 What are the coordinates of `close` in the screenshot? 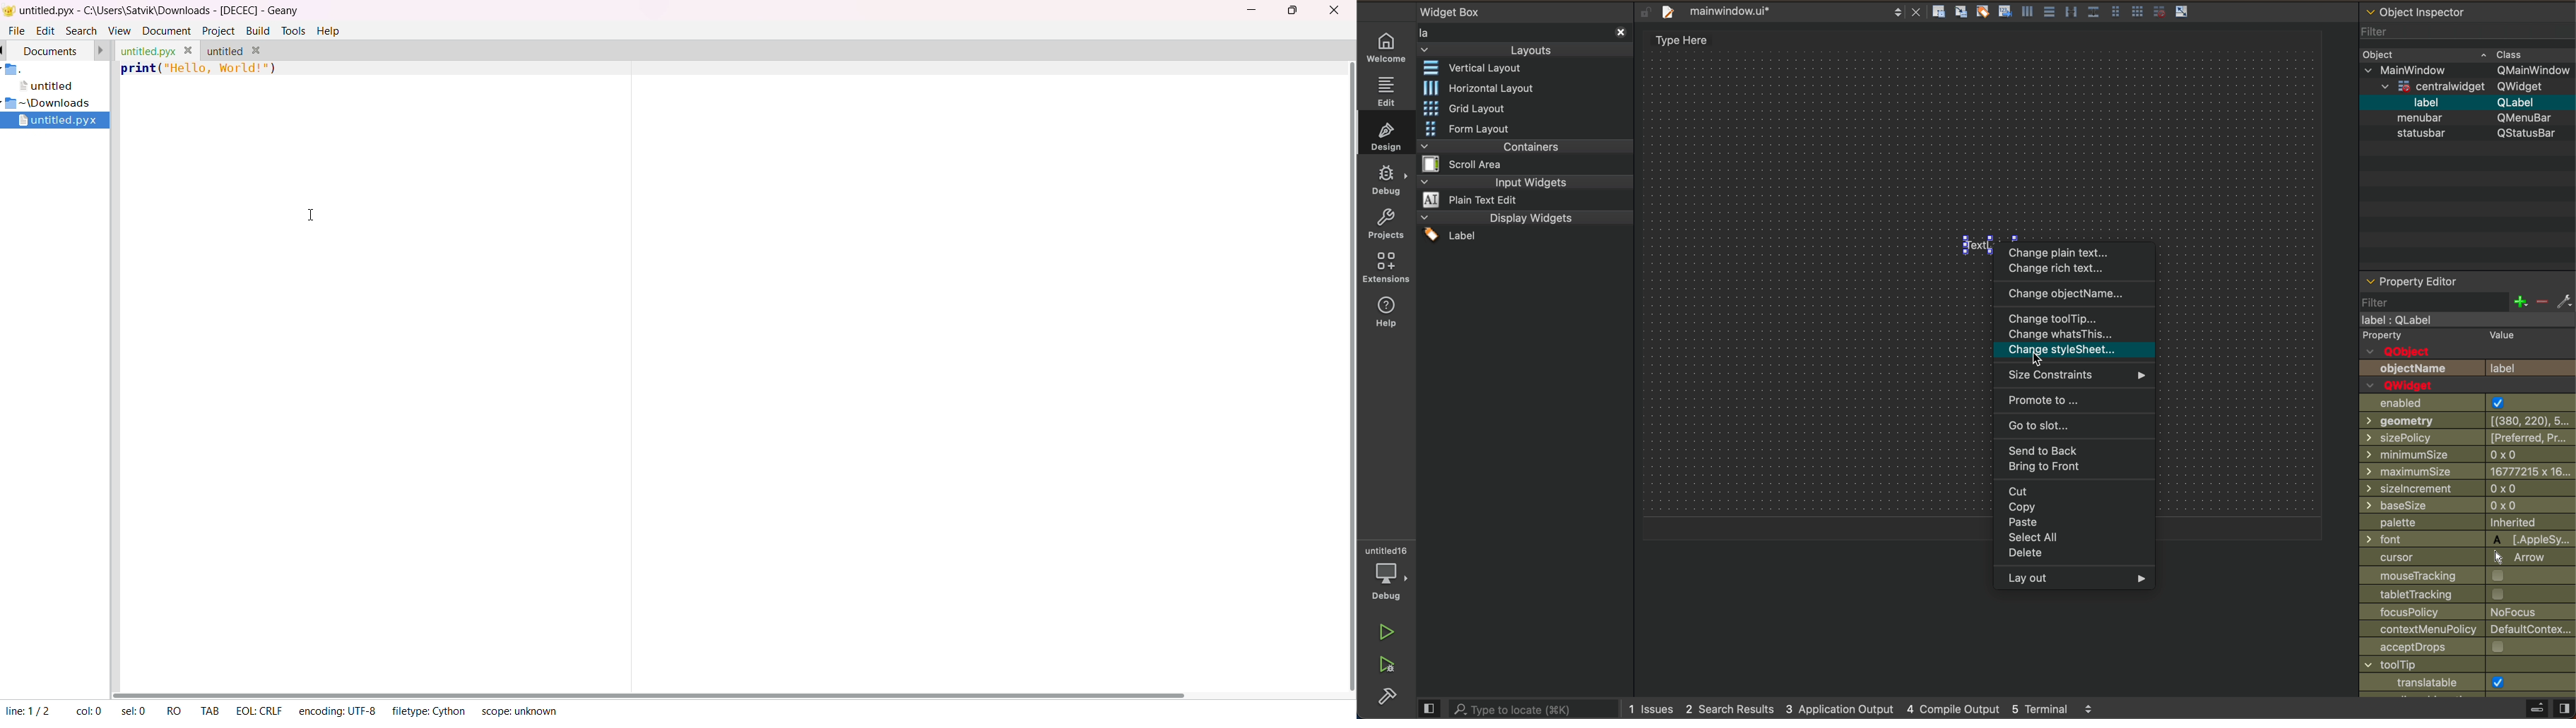 It's located at (1336, 11).